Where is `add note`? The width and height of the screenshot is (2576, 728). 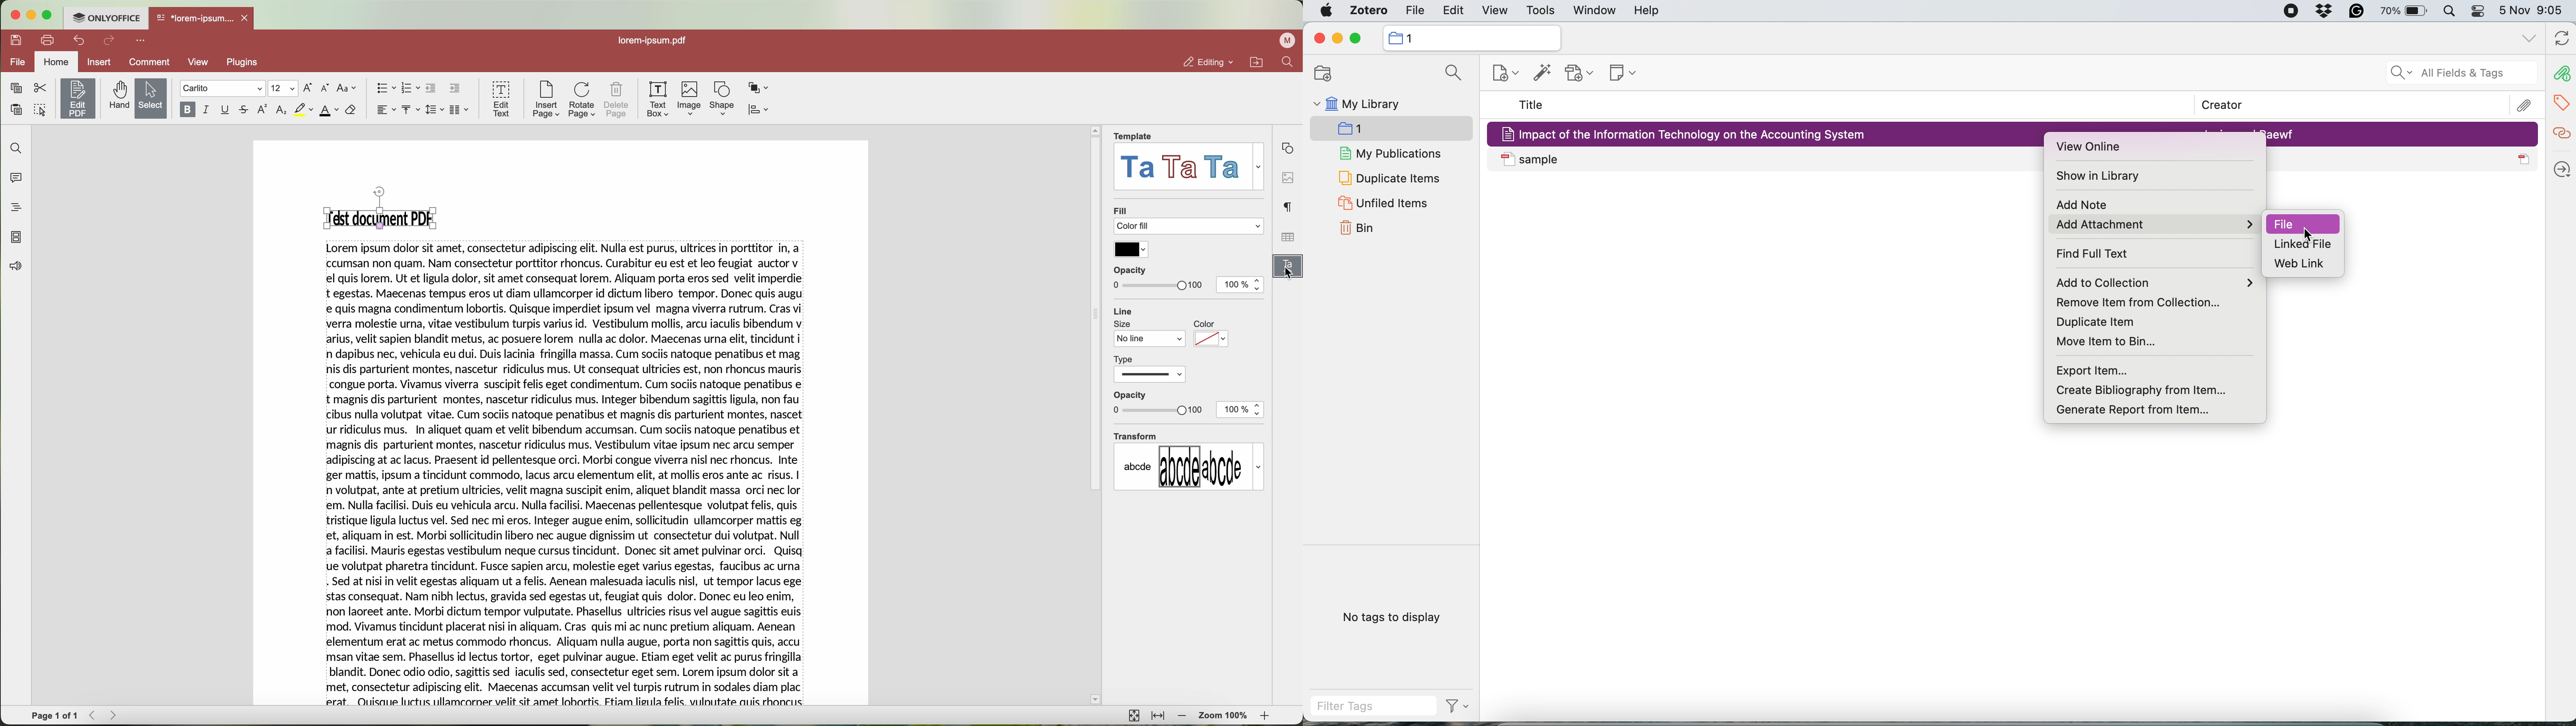
add note is located at coordinates (2080, 206).